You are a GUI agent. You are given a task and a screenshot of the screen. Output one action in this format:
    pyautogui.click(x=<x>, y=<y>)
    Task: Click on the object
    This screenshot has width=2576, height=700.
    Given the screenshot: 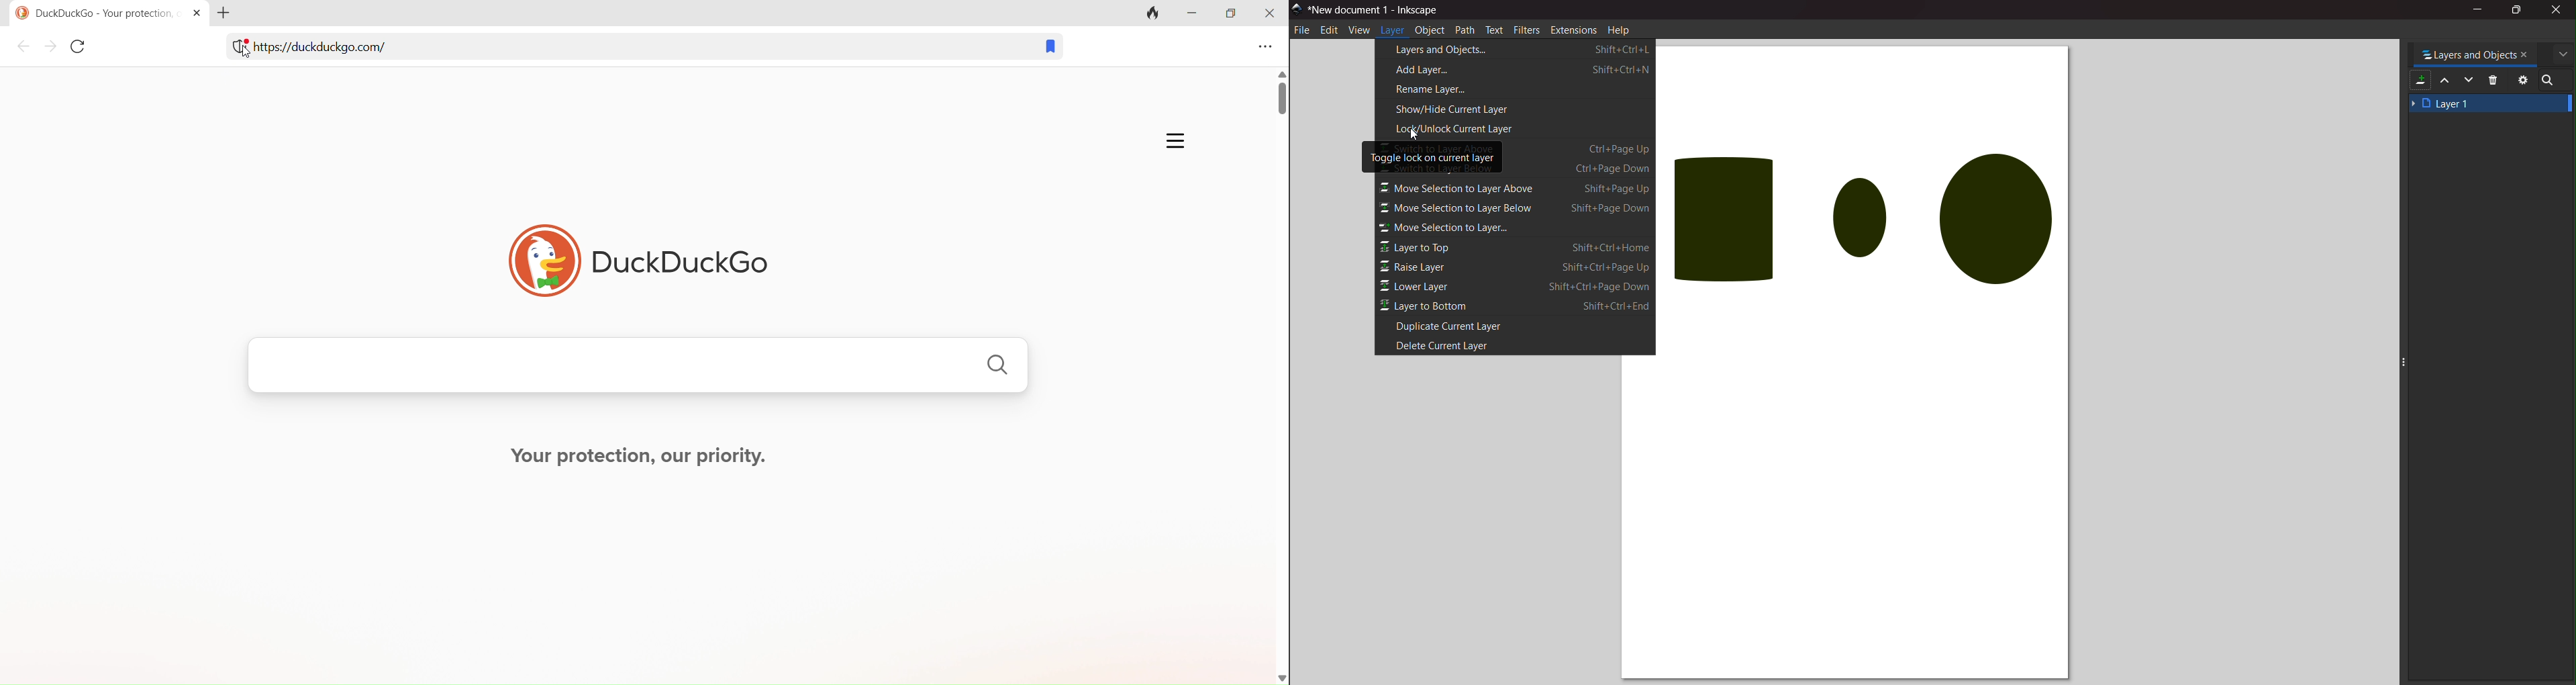 What is the action you would take?
    pyautogui.click(x=1429, y=30)
    